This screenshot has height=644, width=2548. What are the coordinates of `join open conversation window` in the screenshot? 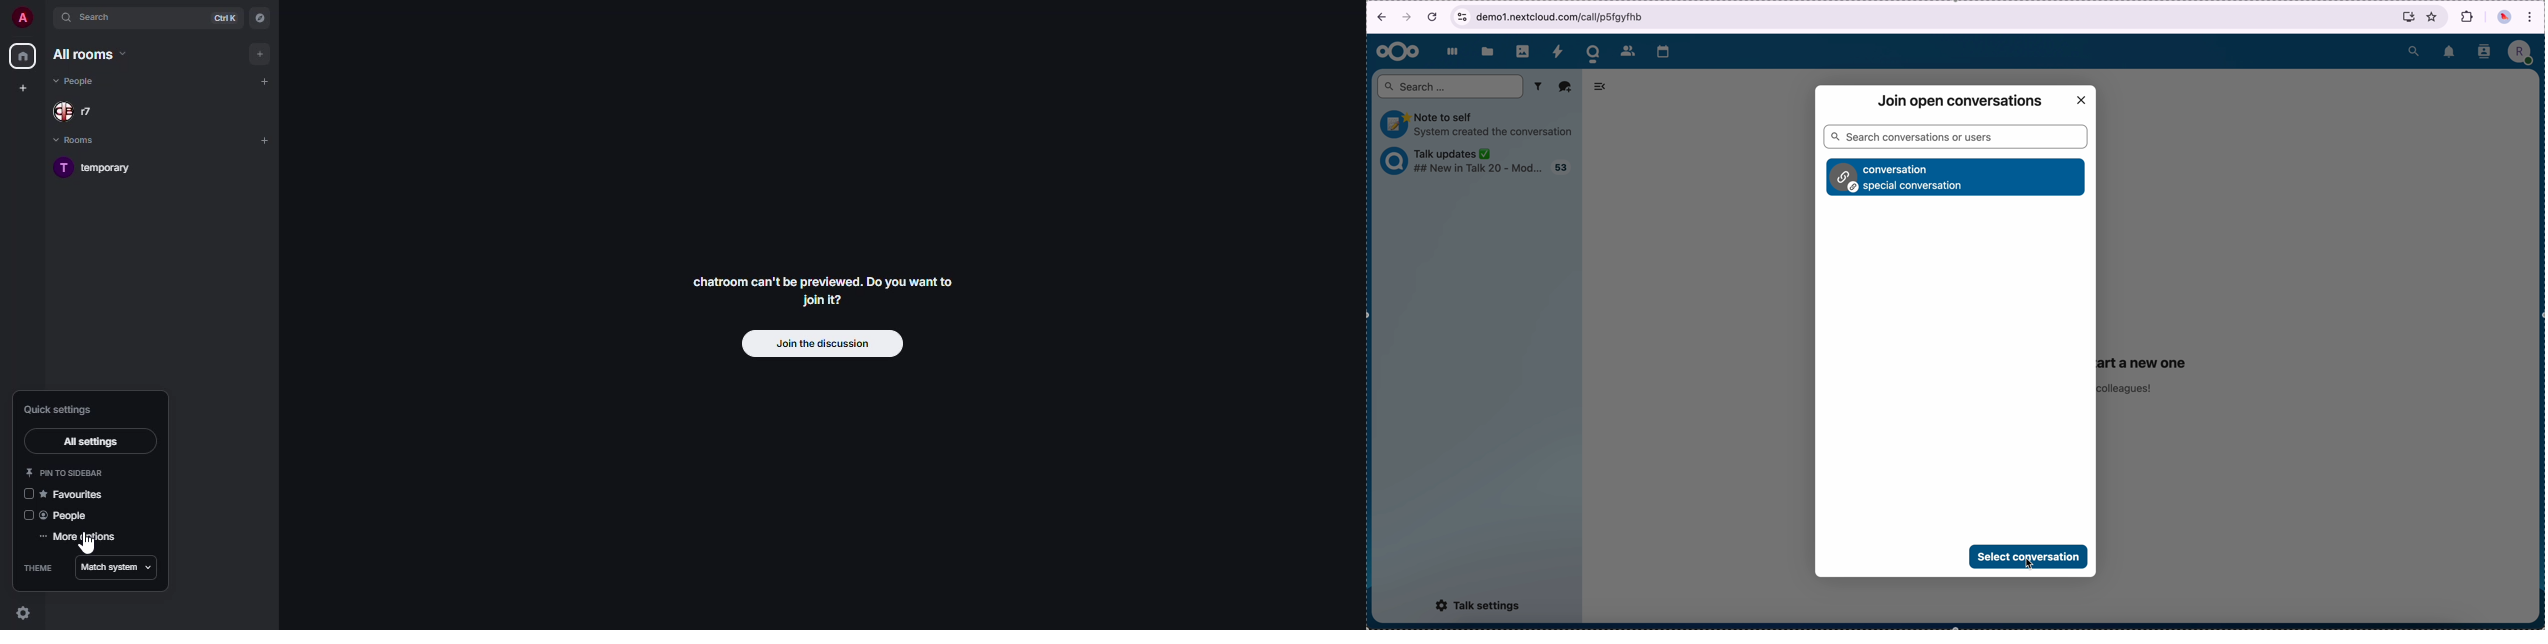 It's located at (1959, 99).